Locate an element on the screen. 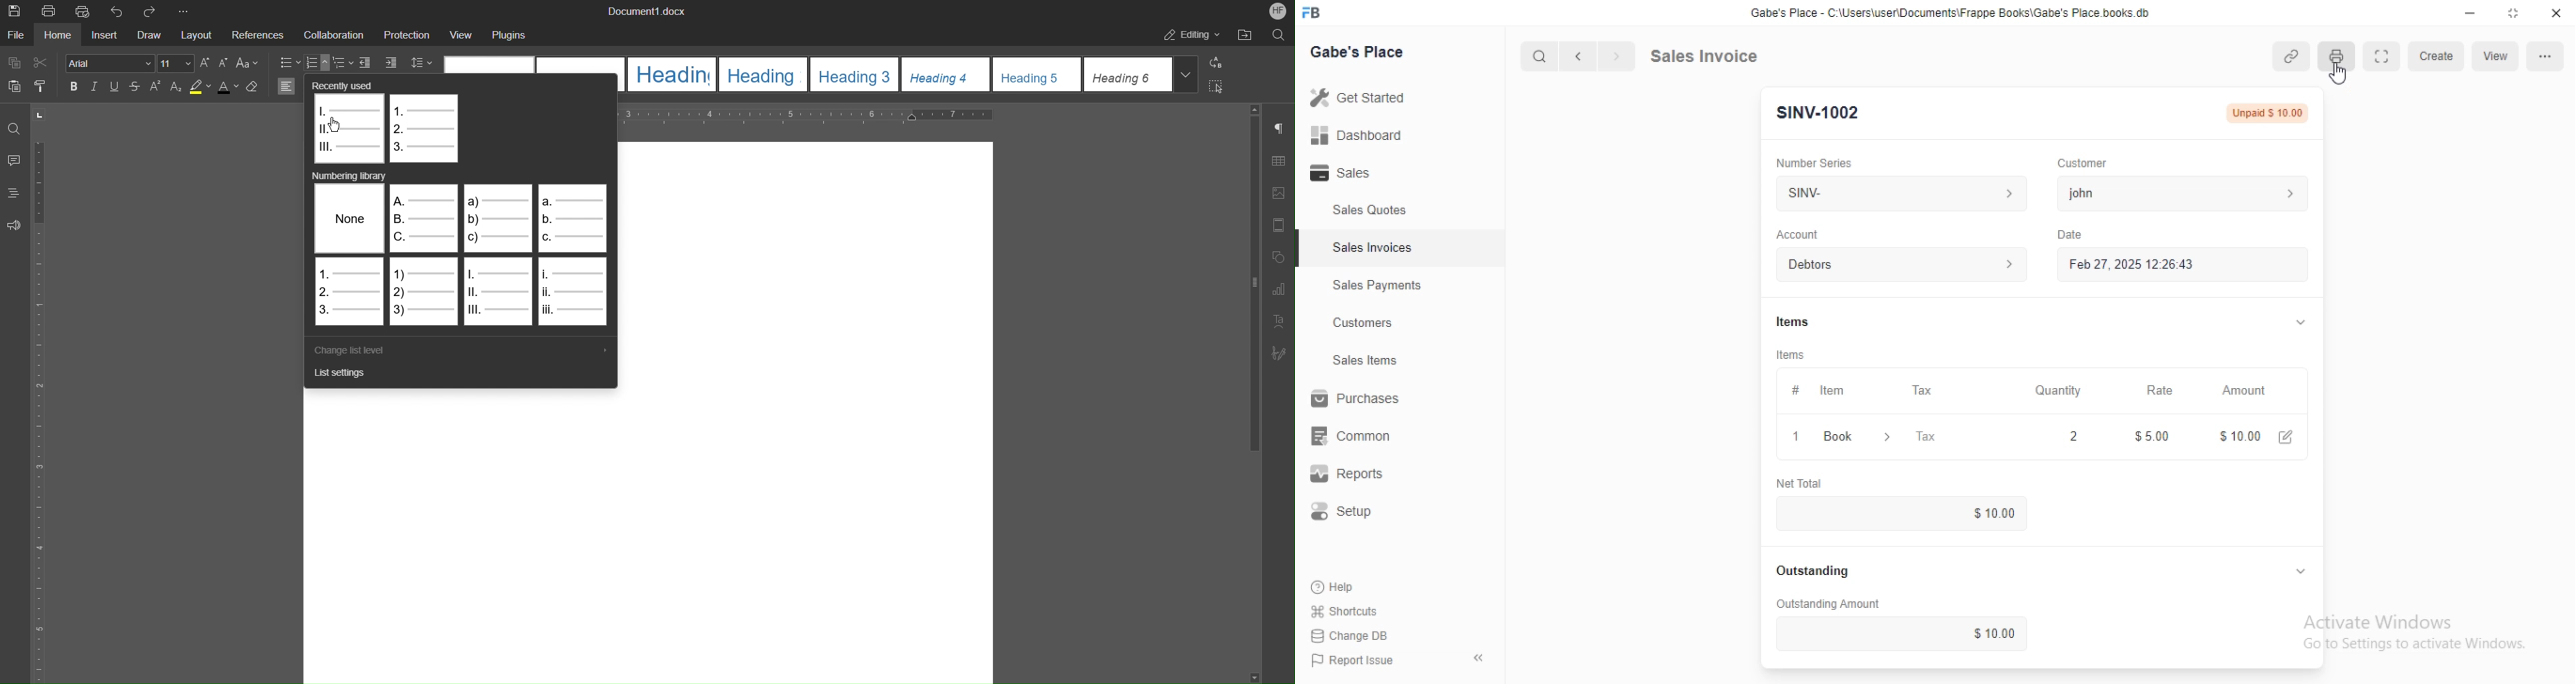  Comments is located at coordinates (16, 161).